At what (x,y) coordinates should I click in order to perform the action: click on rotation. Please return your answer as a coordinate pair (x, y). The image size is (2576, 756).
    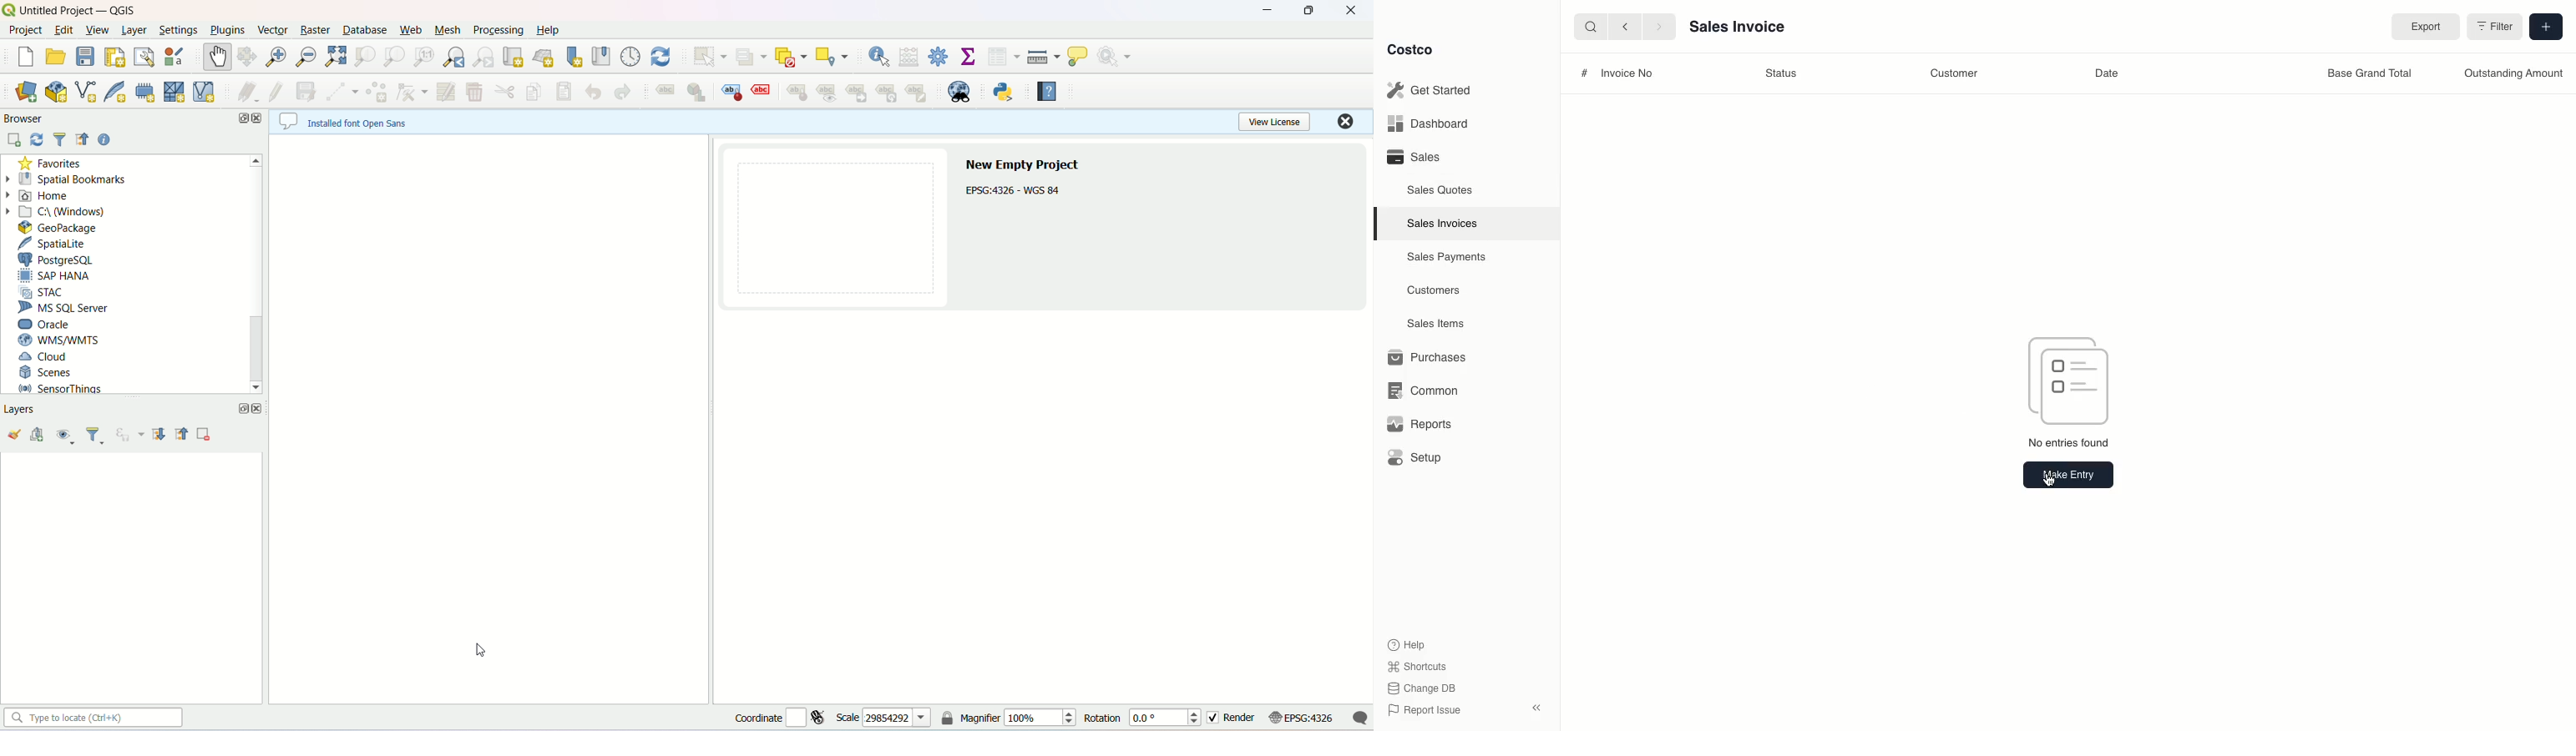
    Looking at the image, I should click on (1102, 717).